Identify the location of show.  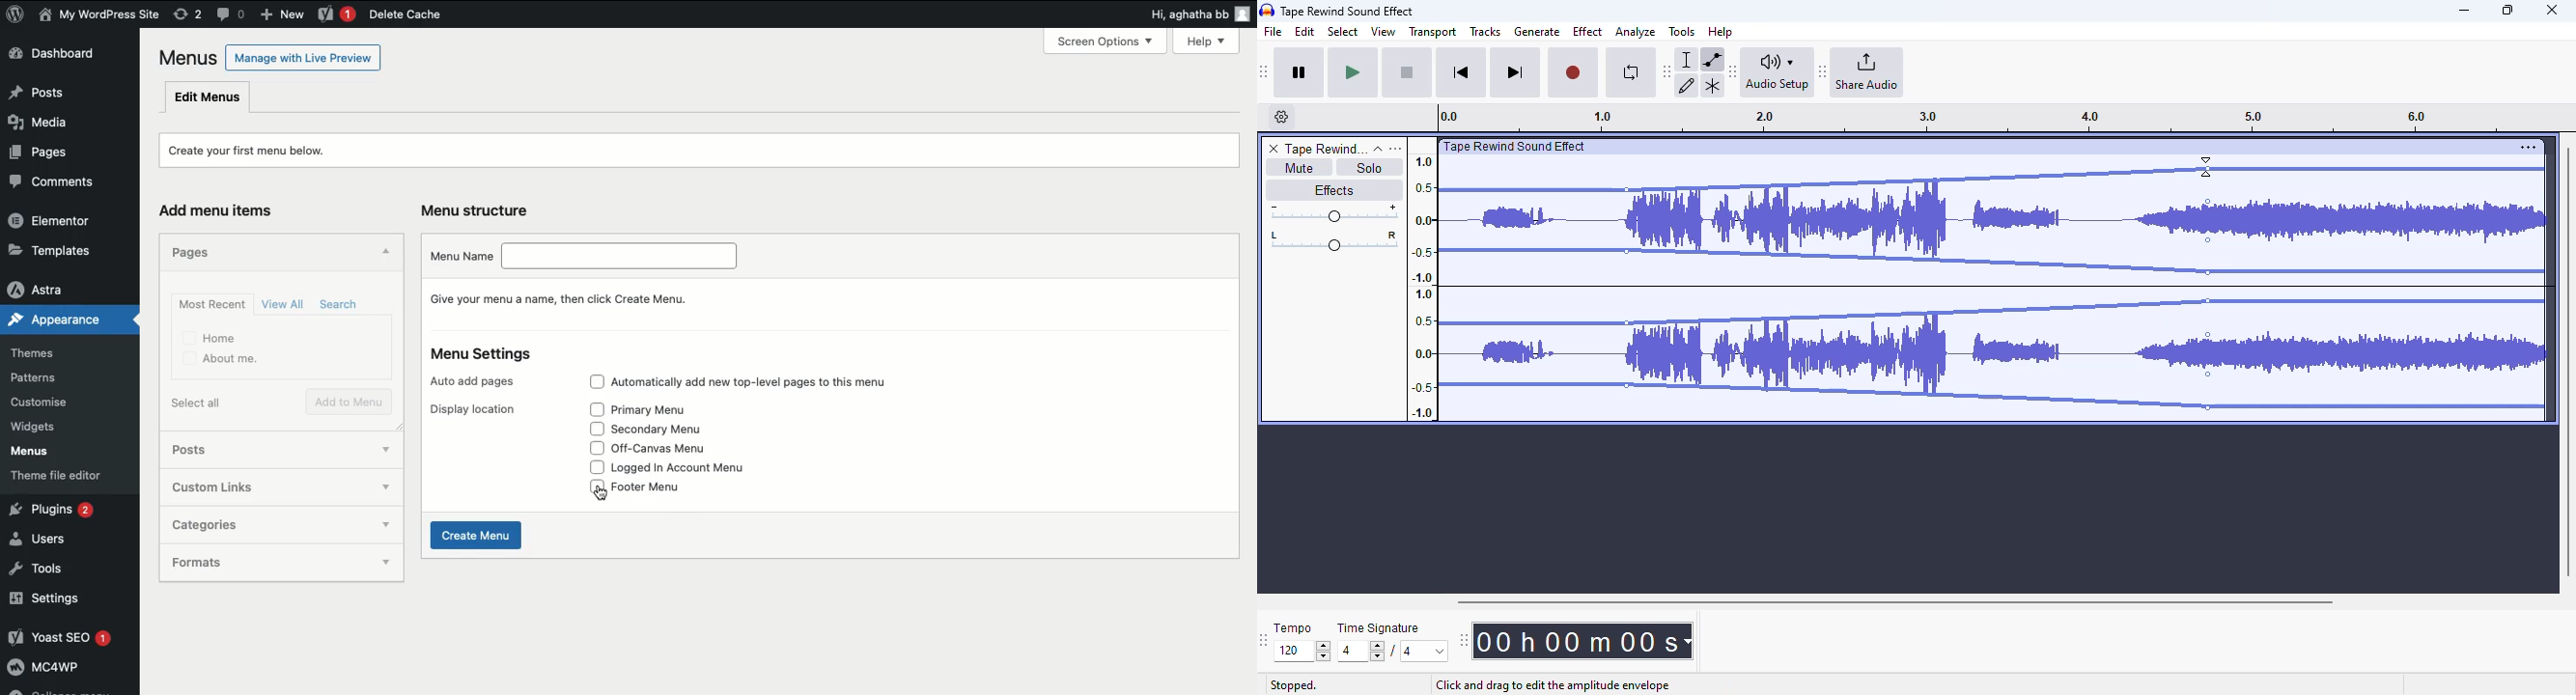
(372, 448).